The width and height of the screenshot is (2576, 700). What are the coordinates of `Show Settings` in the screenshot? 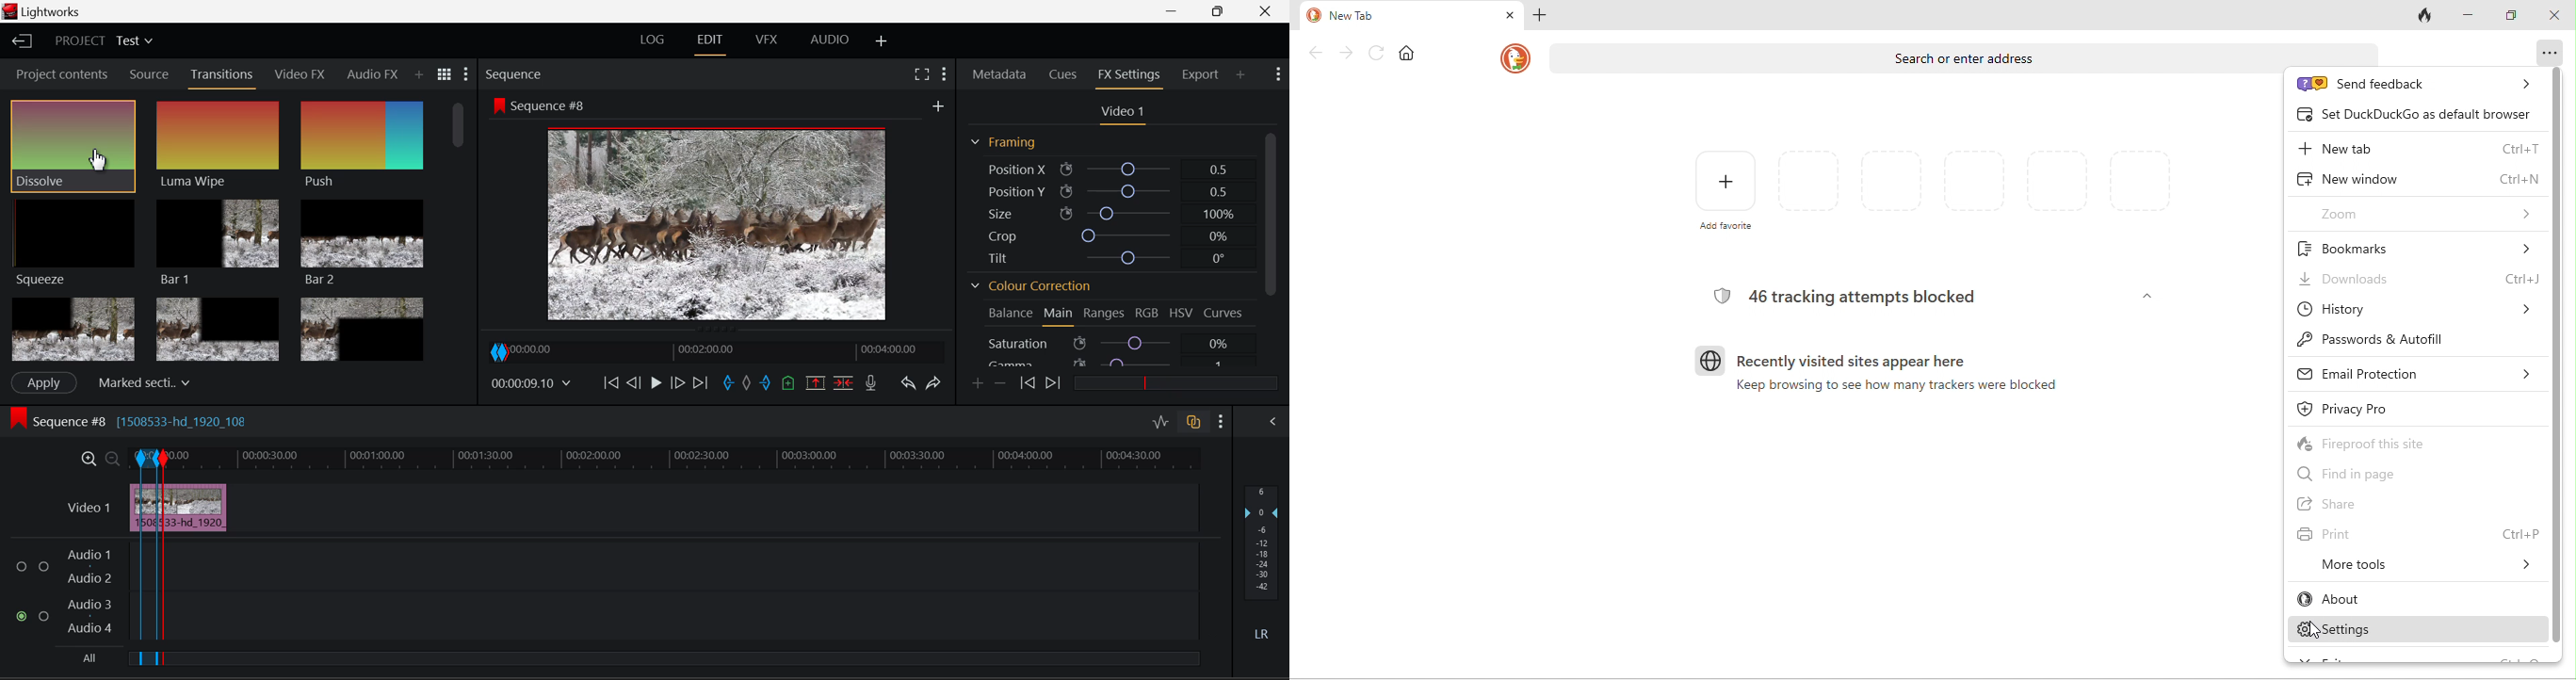 It's located at (1279, 75).